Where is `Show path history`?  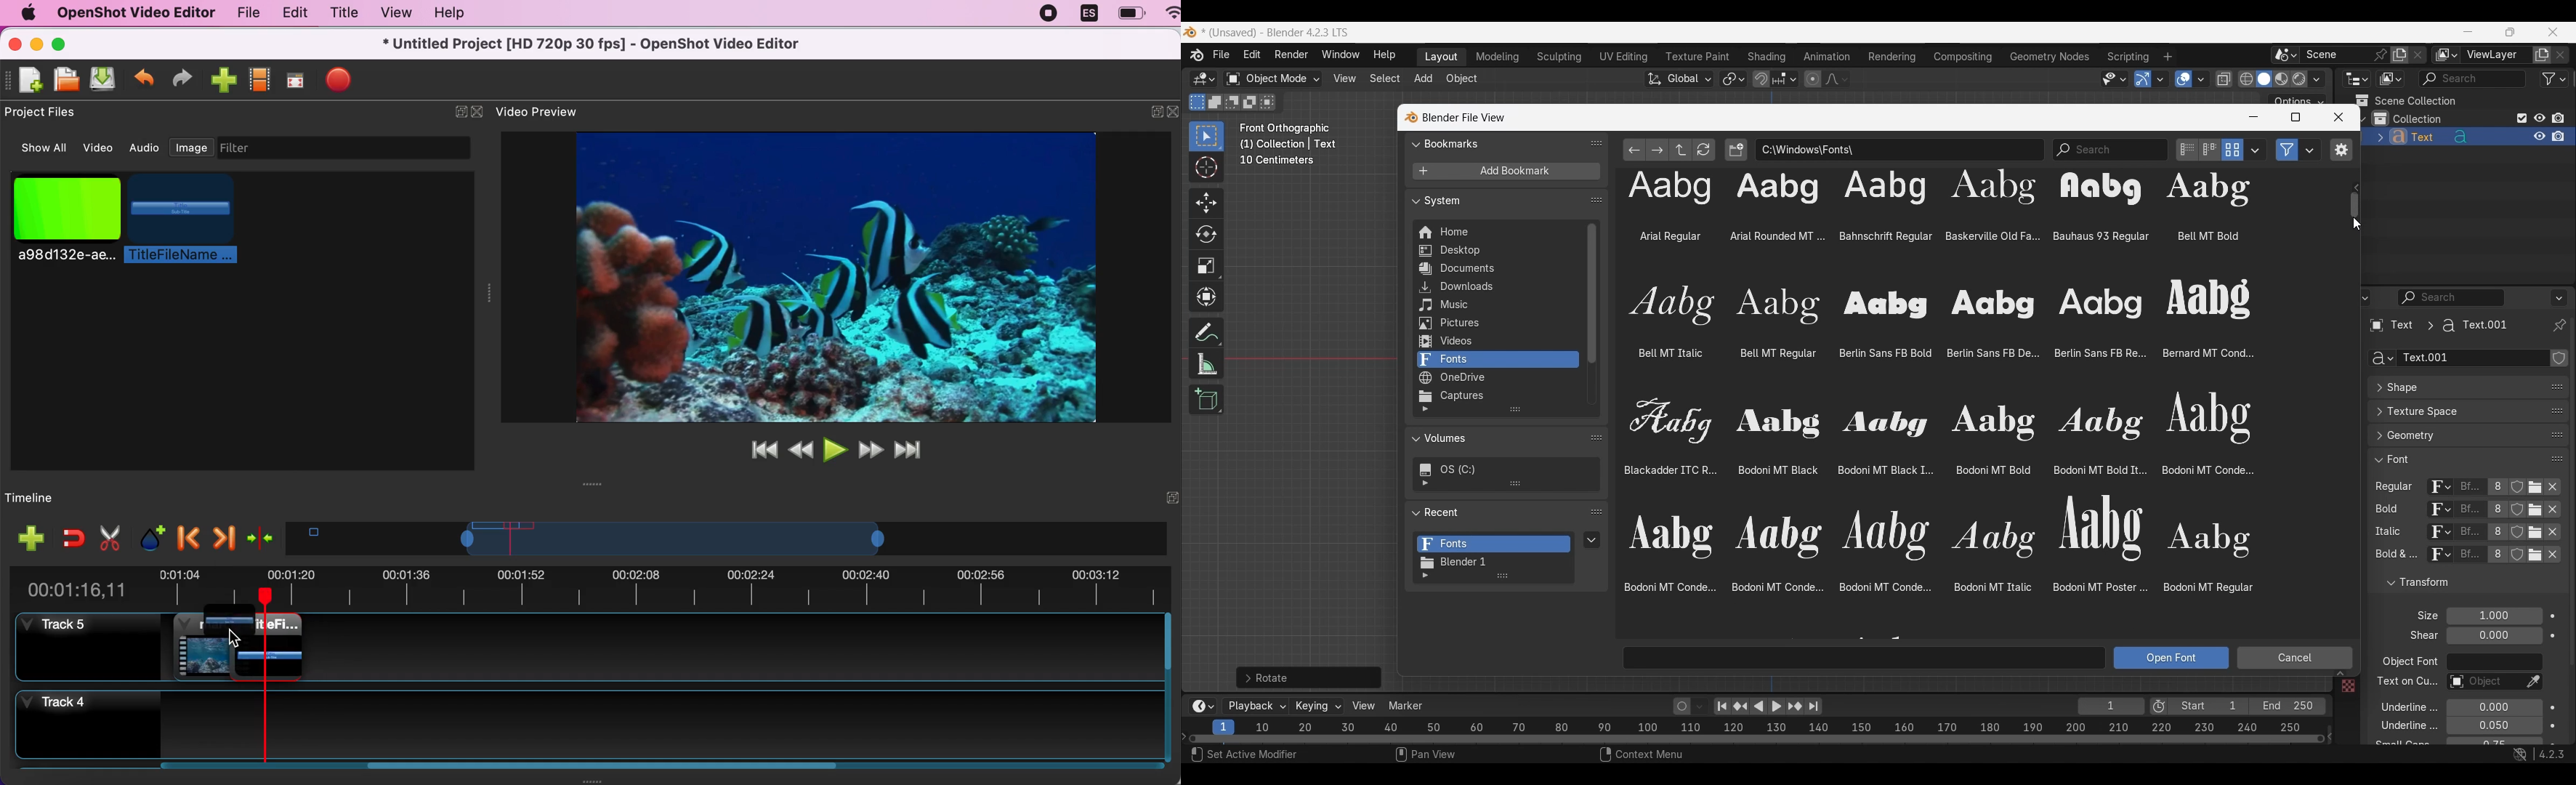 Show path history is located at coordinates (2355, 188).